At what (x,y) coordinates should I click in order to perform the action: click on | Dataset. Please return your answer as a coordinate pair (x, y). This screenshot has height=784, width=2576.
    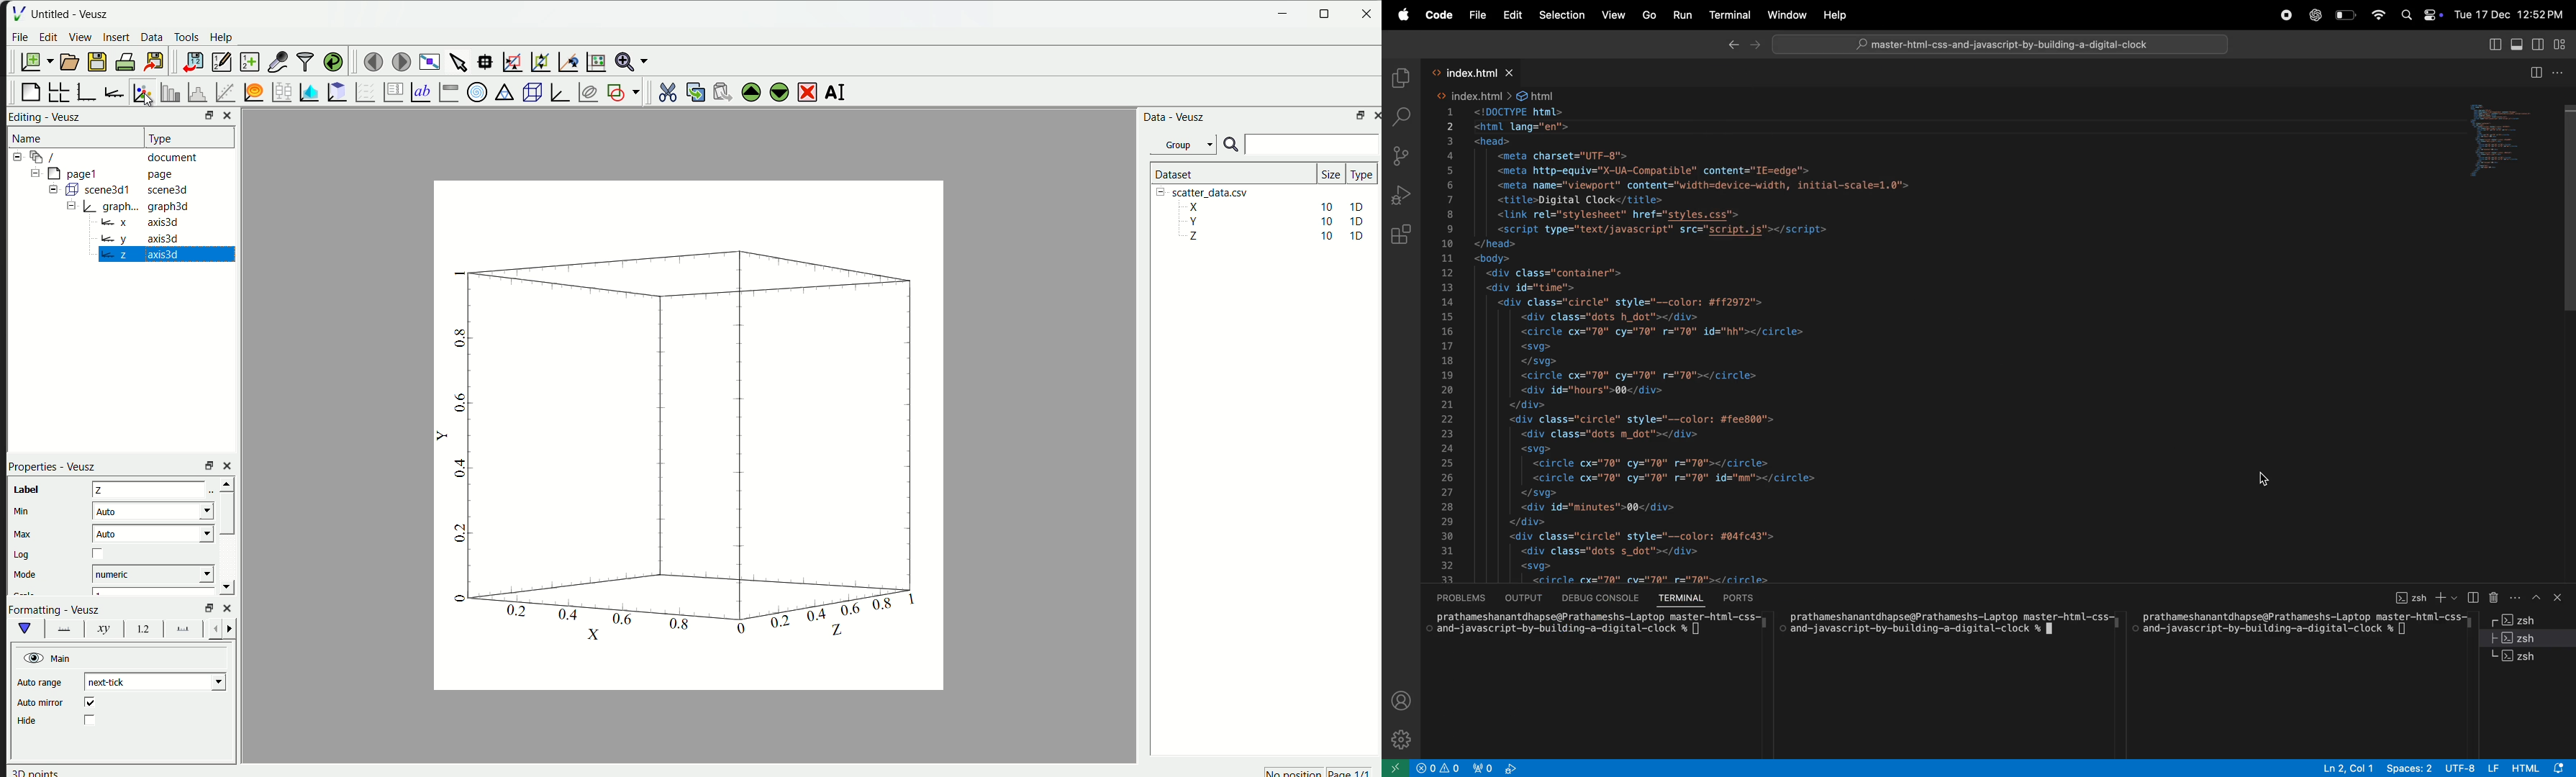
    Looking at the image, I should click on (1174, 169).